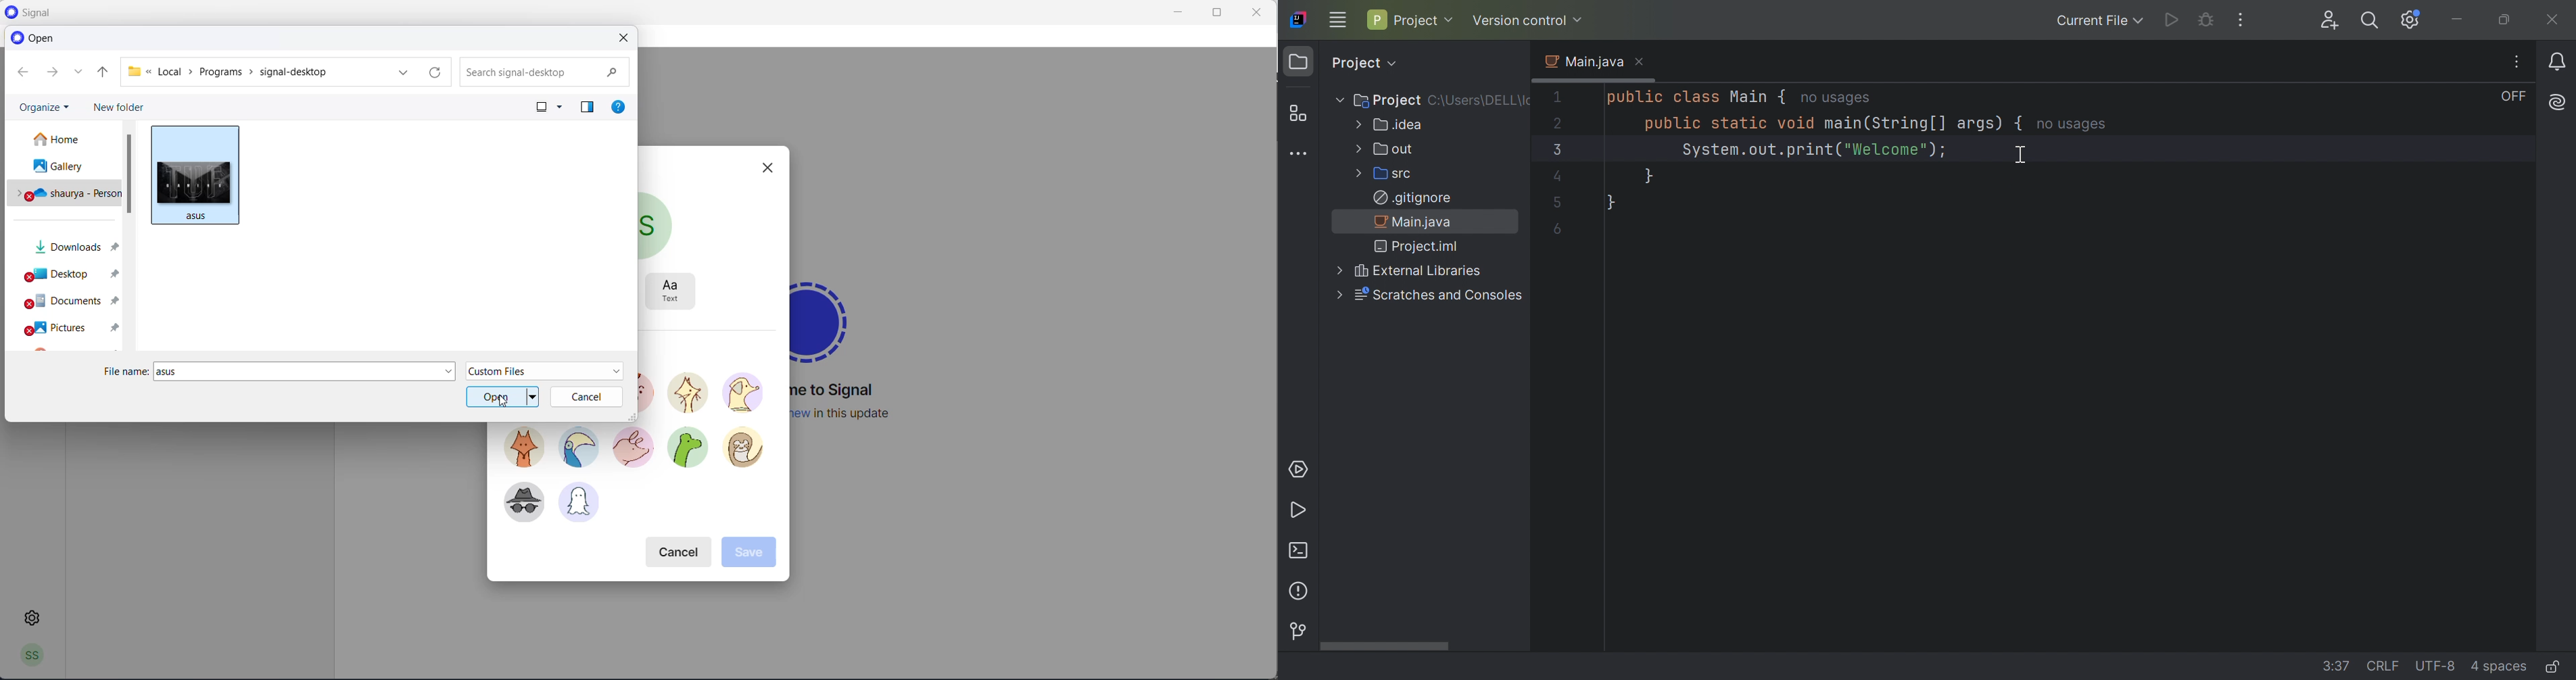 The height and width of the screenshot is (700, 2576). What do you see at coordinates (196, 178) in the screenshot?
I see `cursor` at bounding box center [196, 178].